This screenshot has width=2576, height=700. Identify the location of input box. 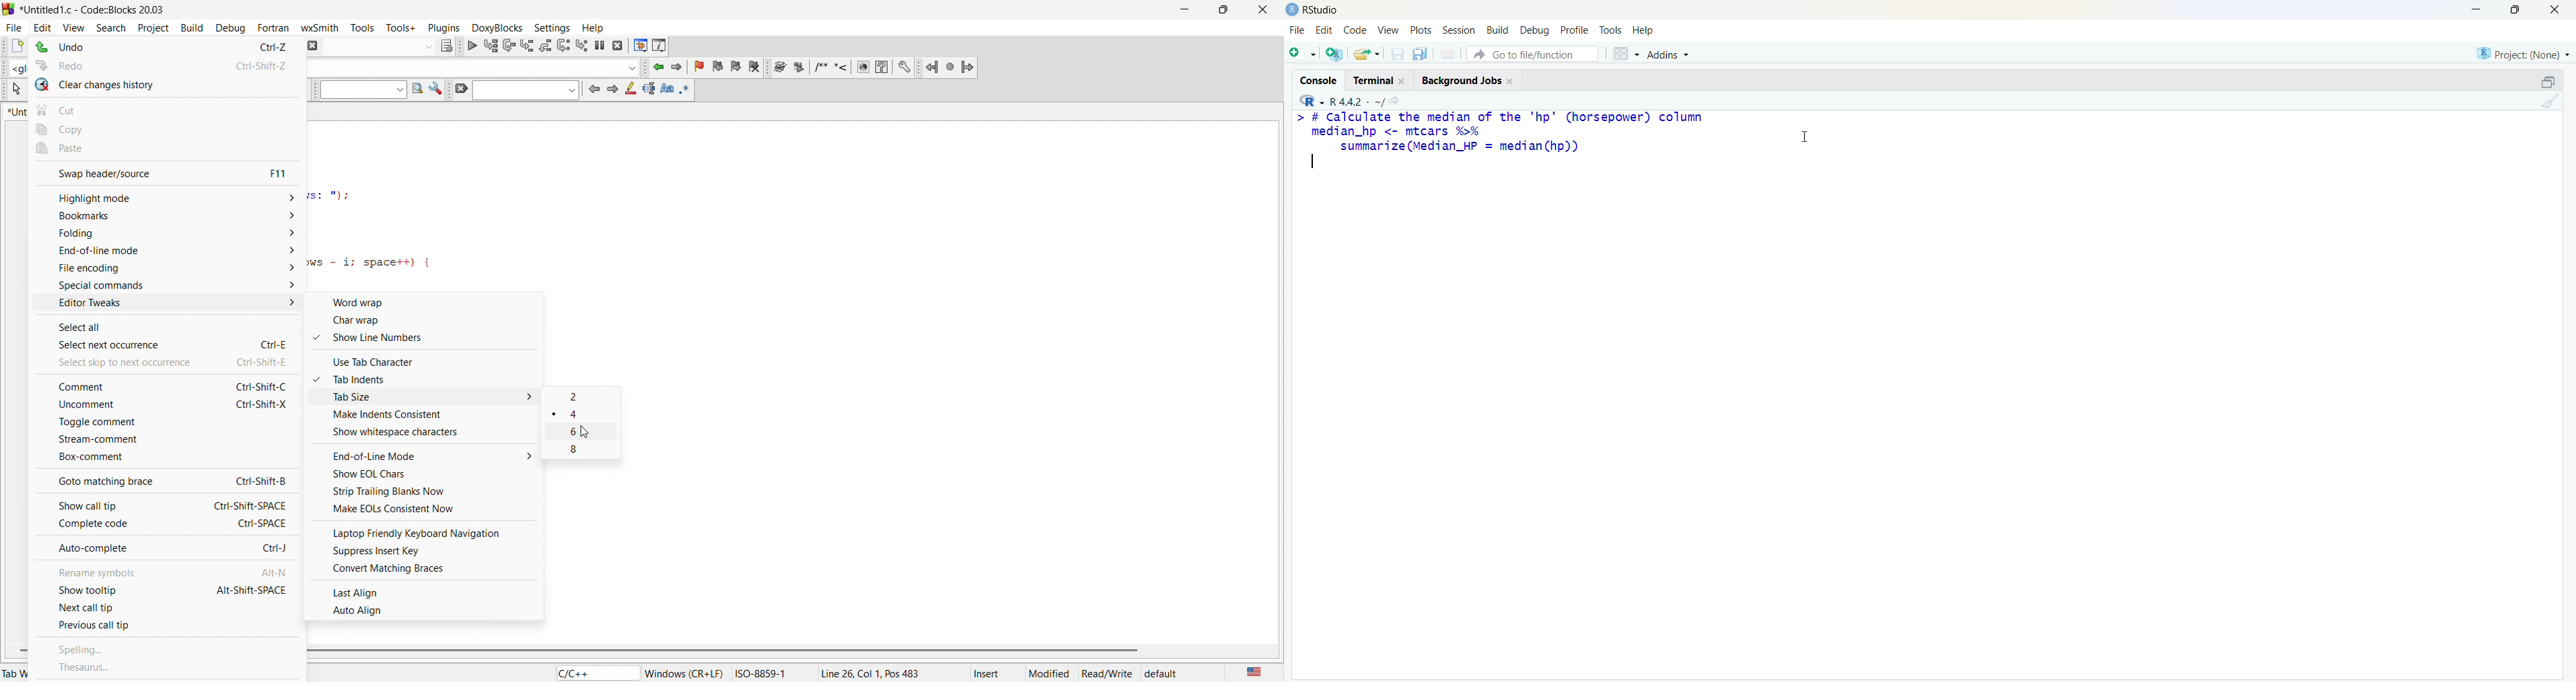
(473, 65).